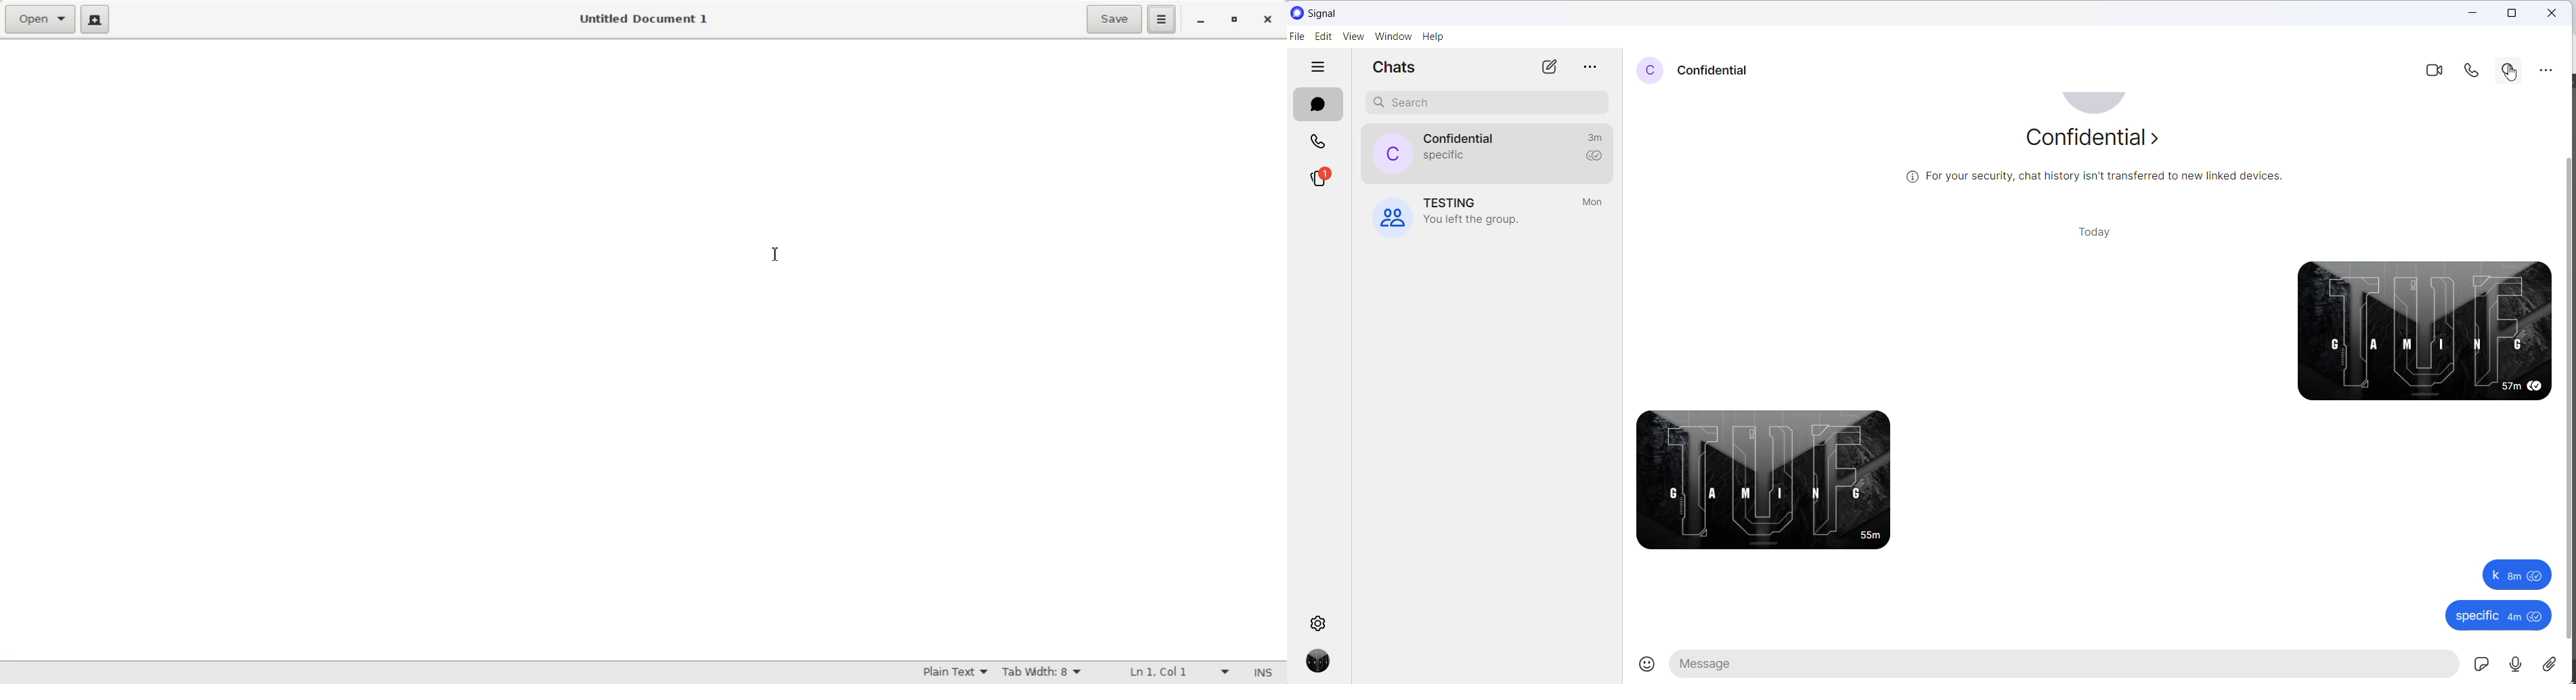 The height and width of the screenshot is (700, 2576). I want to click on share attachment, so click(2558, 663).